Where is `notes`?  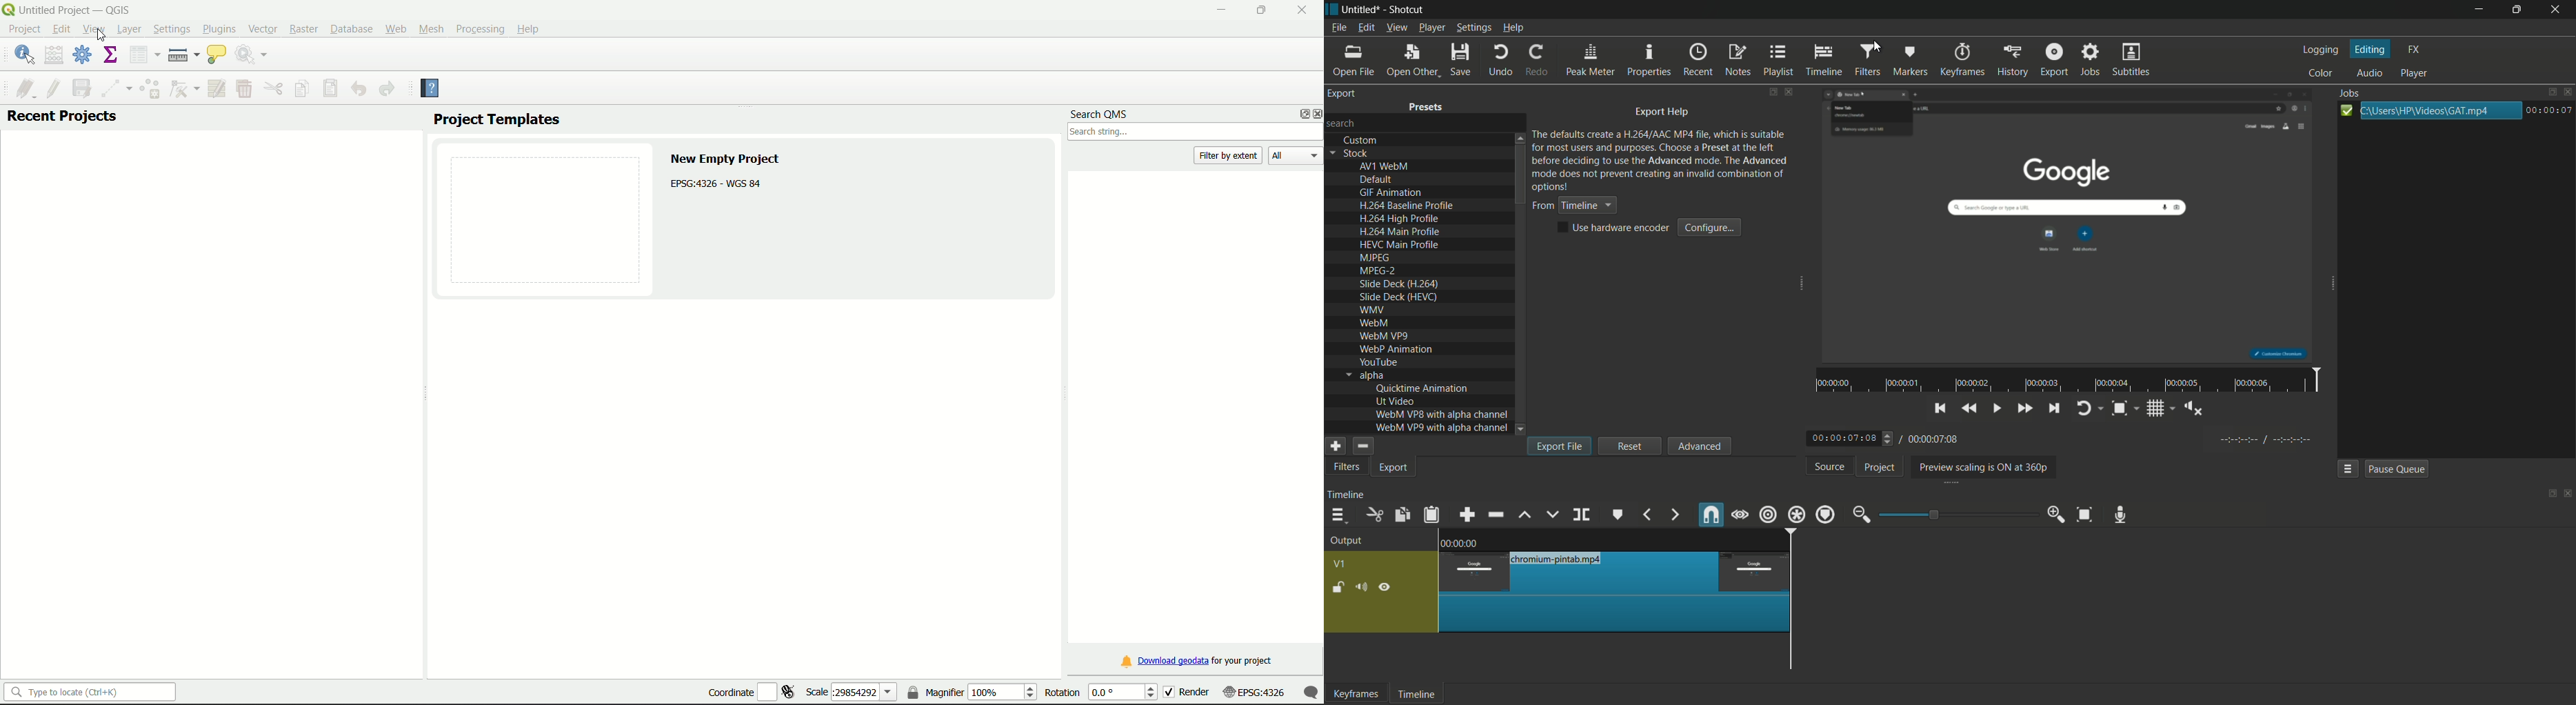 notes is located at coordinates (1738, 60).